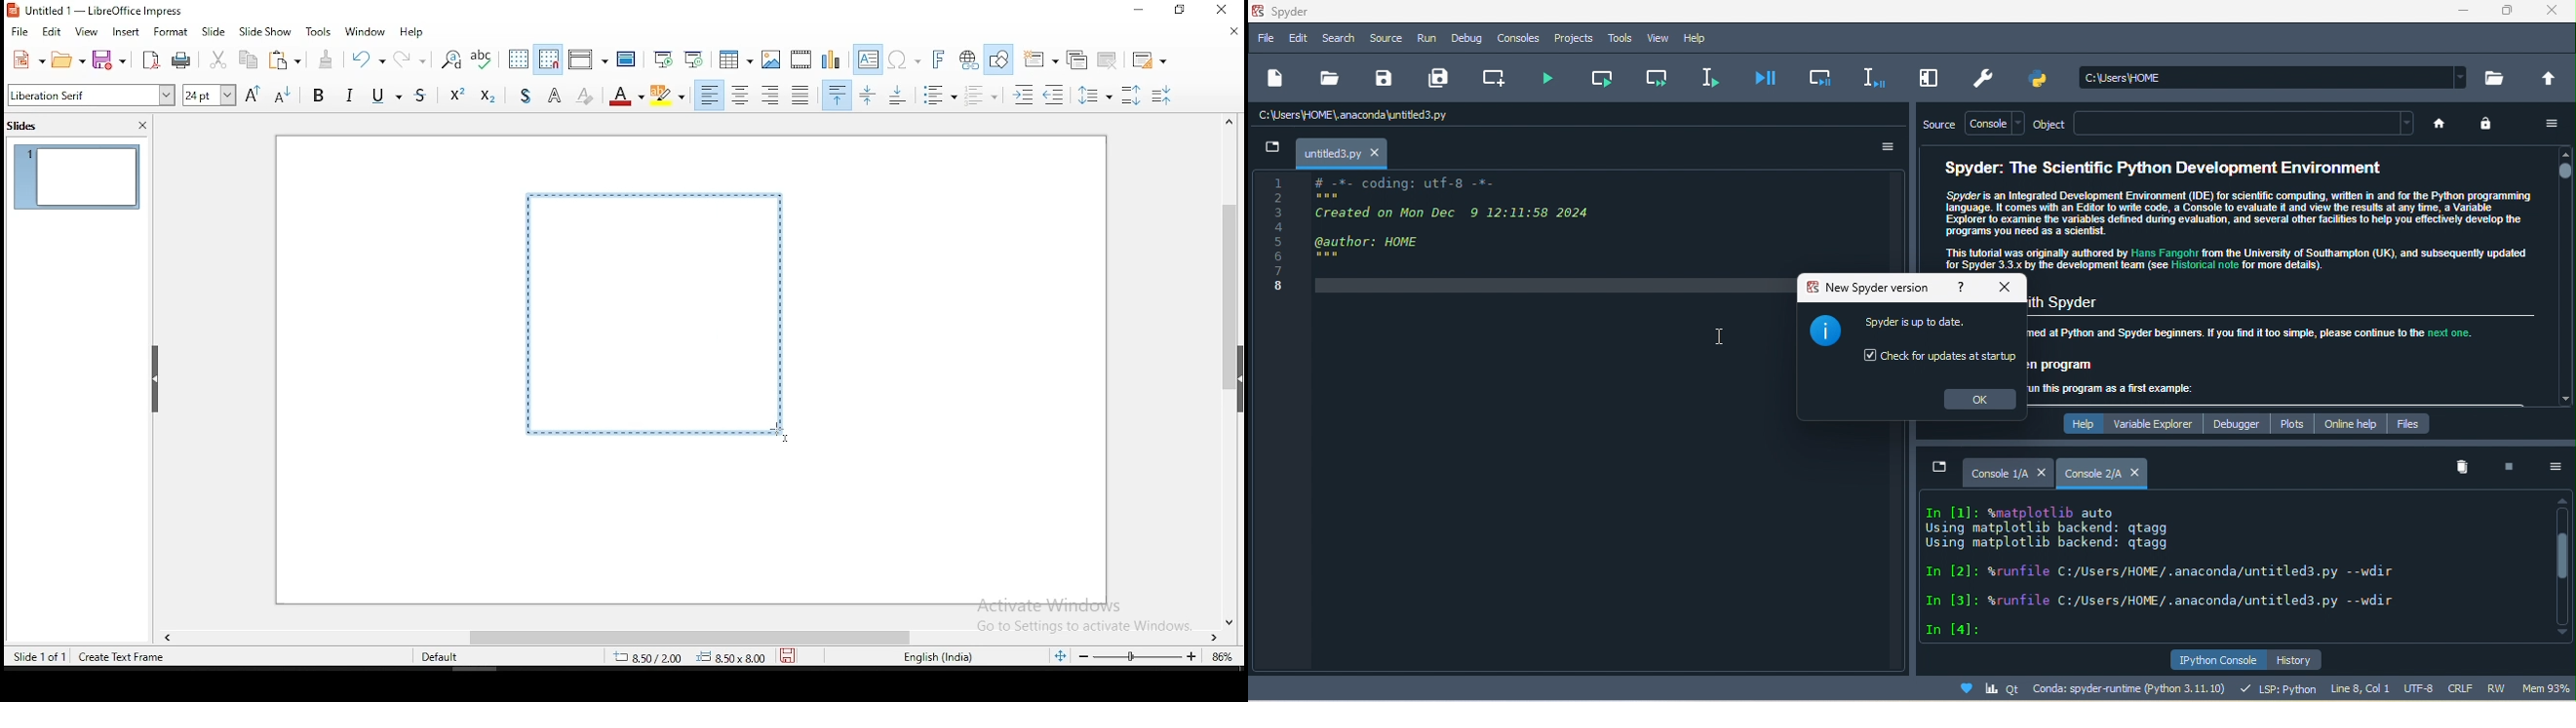  I want to click on format, so click(171, 34).